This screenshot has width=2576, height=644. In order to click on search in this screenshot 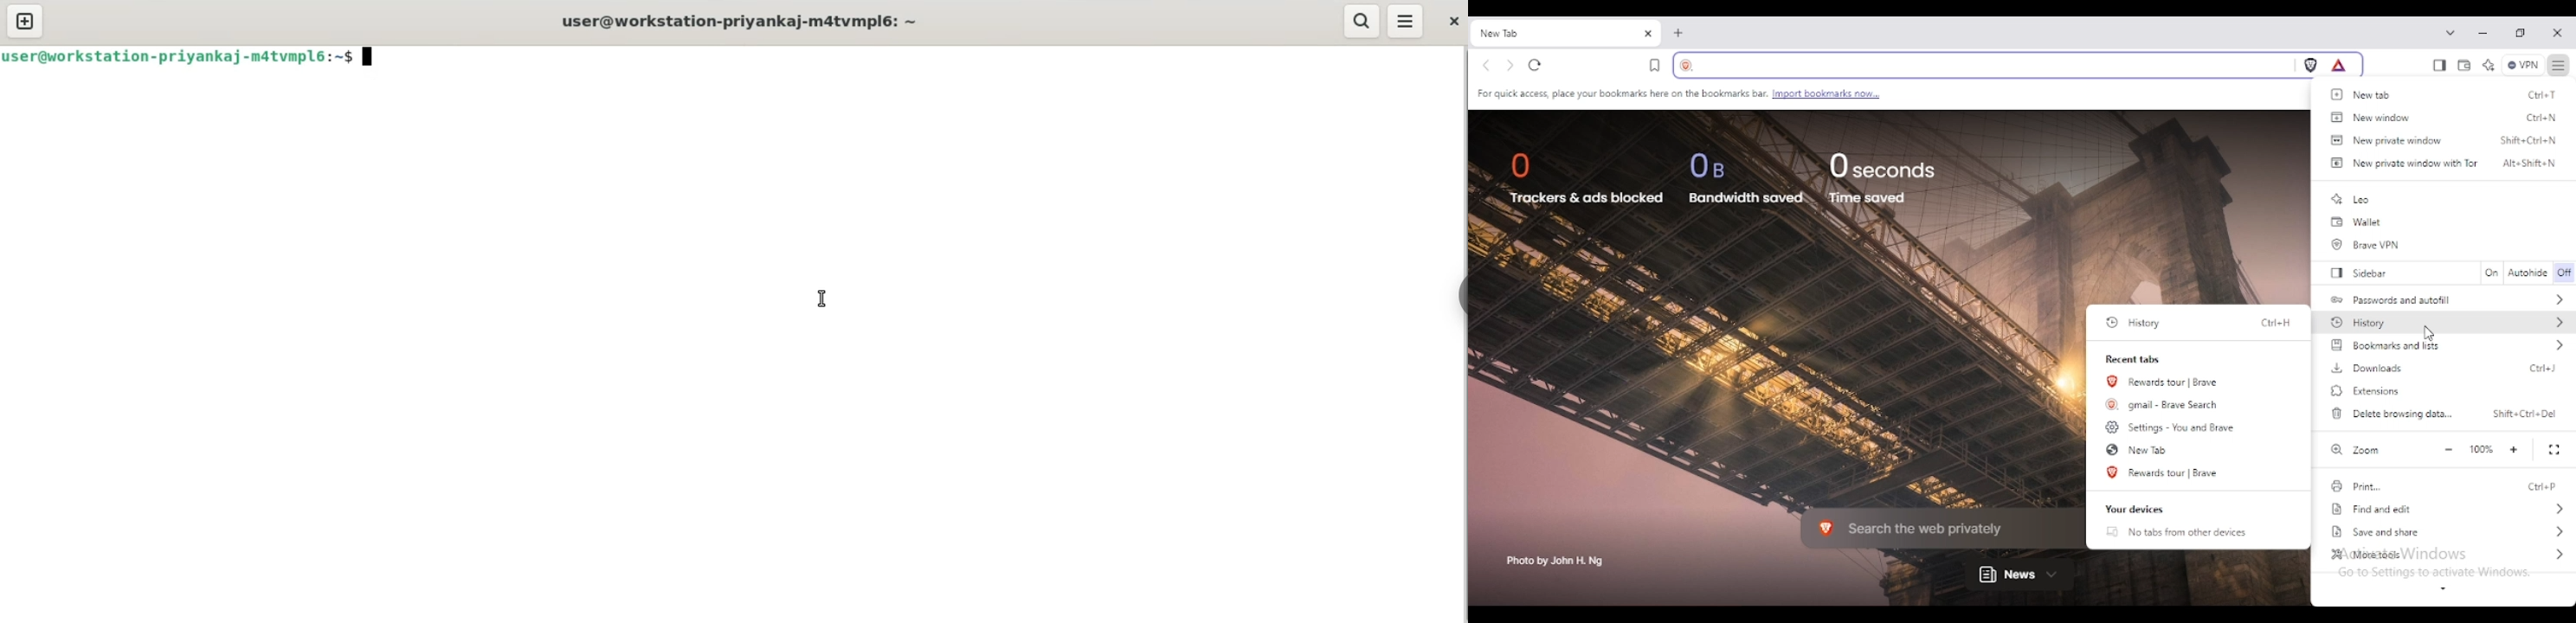, I will do `click(1361, 21)`.